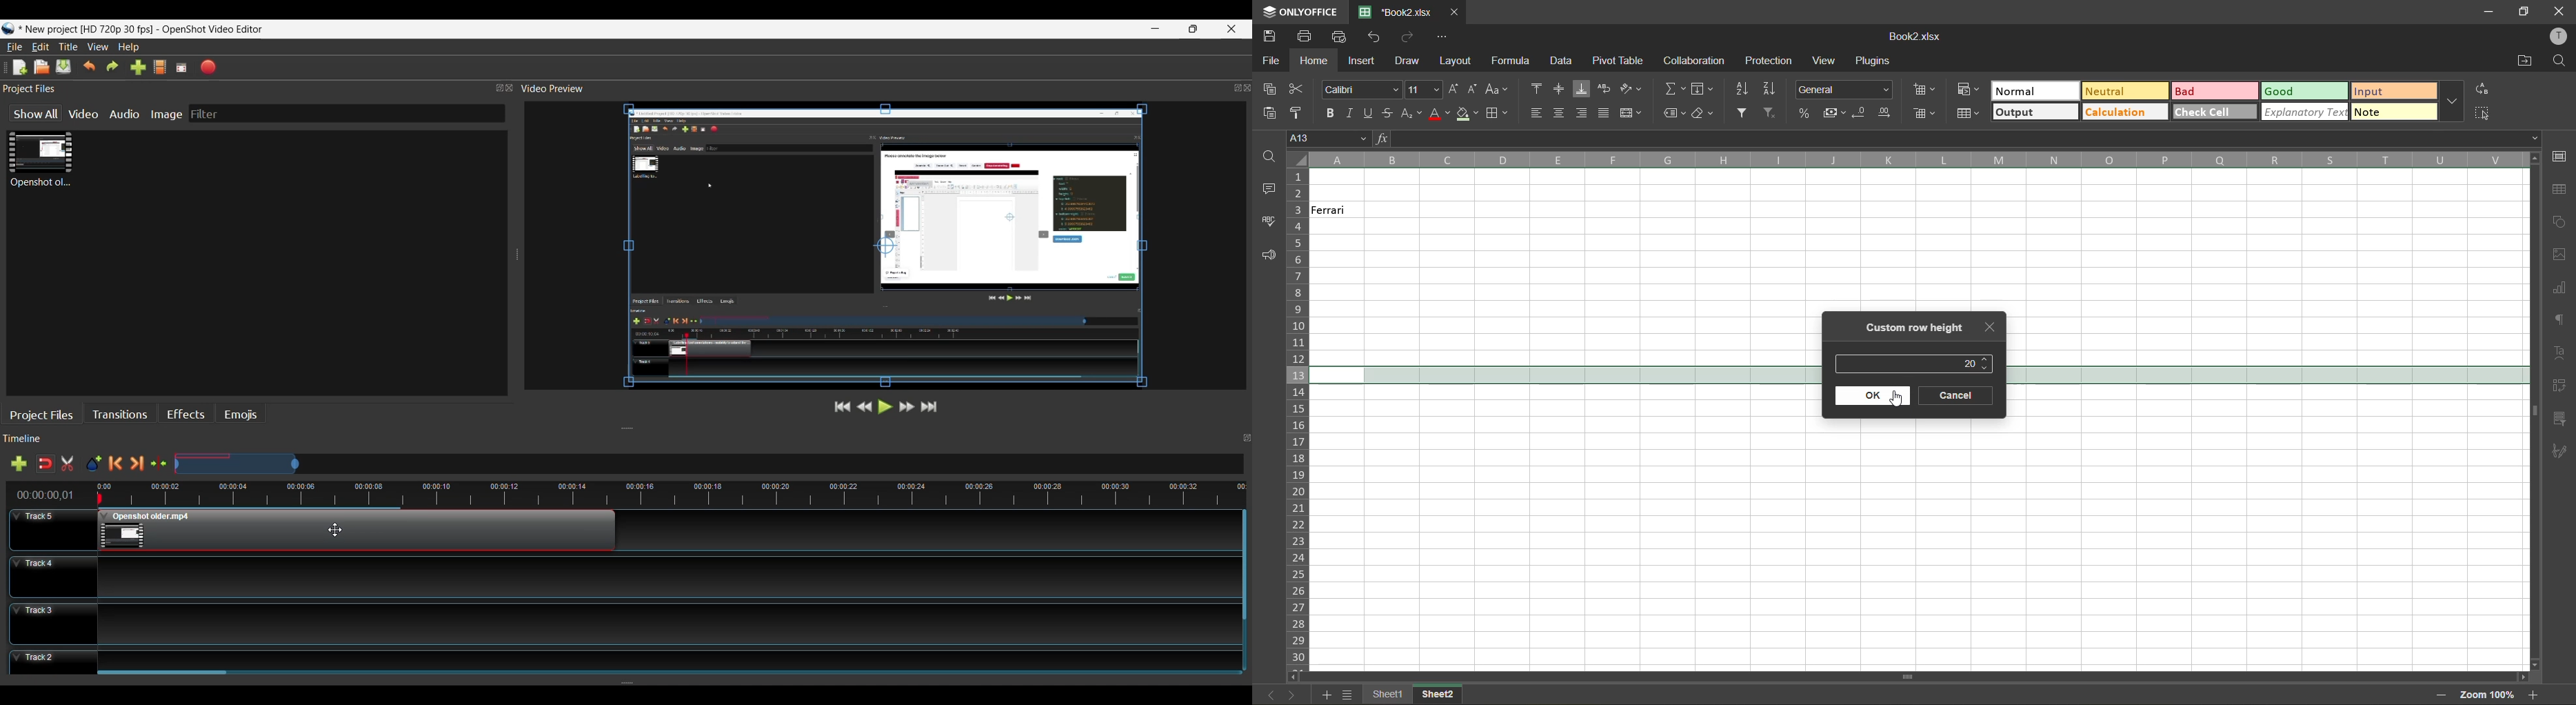  What do you see at coordinates (1401, 12) in the screenshot?
I see `filename` at bounding box center [1401, 12].